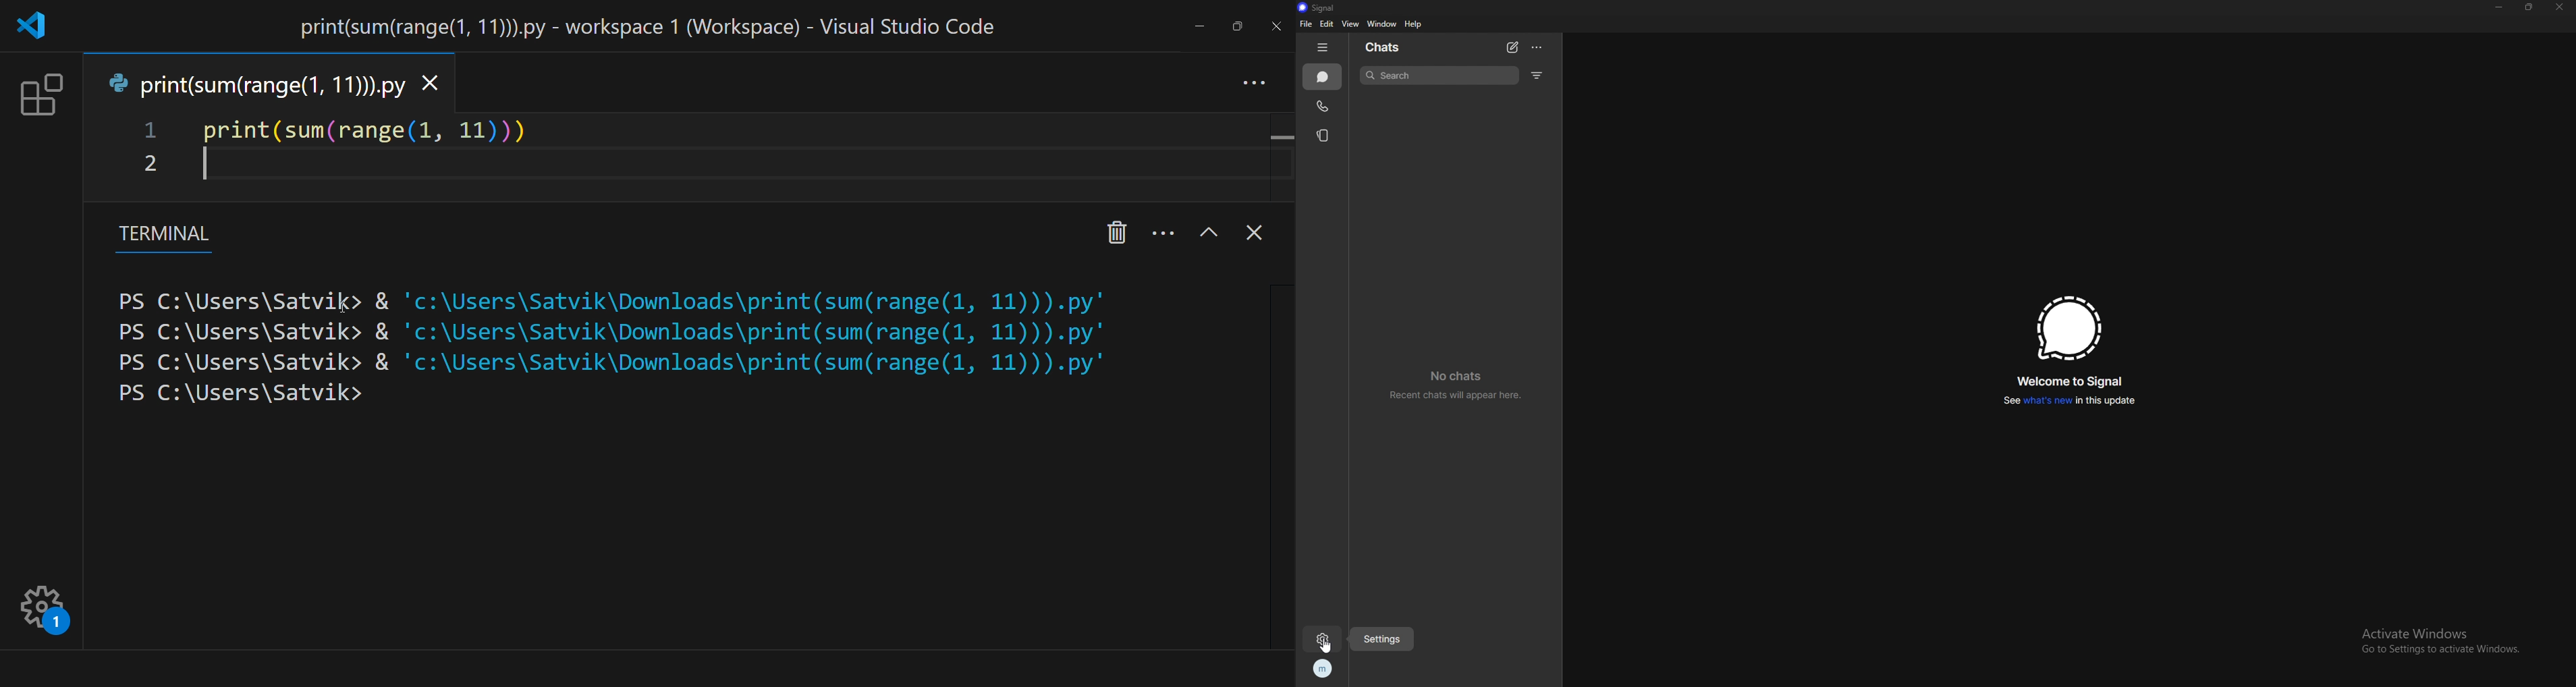  I want to click on options, so click(1539, 47).